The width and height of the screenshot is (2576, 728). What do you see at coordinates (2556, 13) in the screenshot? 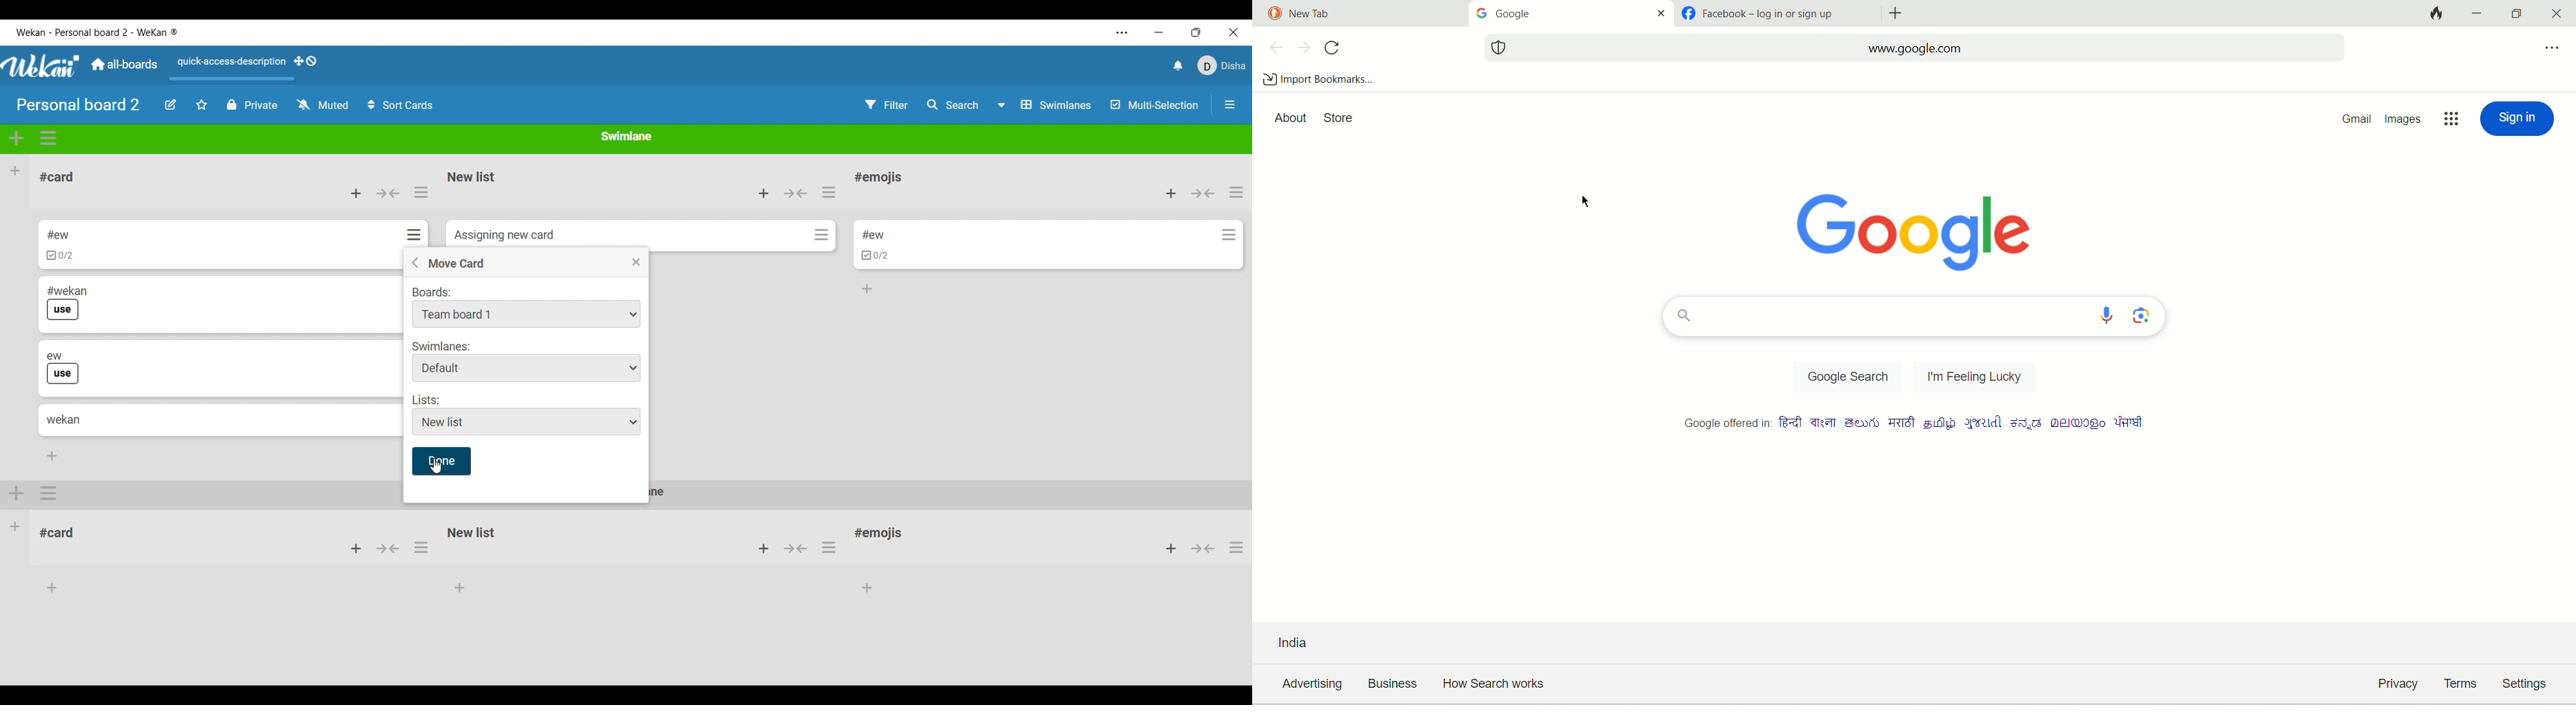
I see `close` at bounding box center [2556, 13].